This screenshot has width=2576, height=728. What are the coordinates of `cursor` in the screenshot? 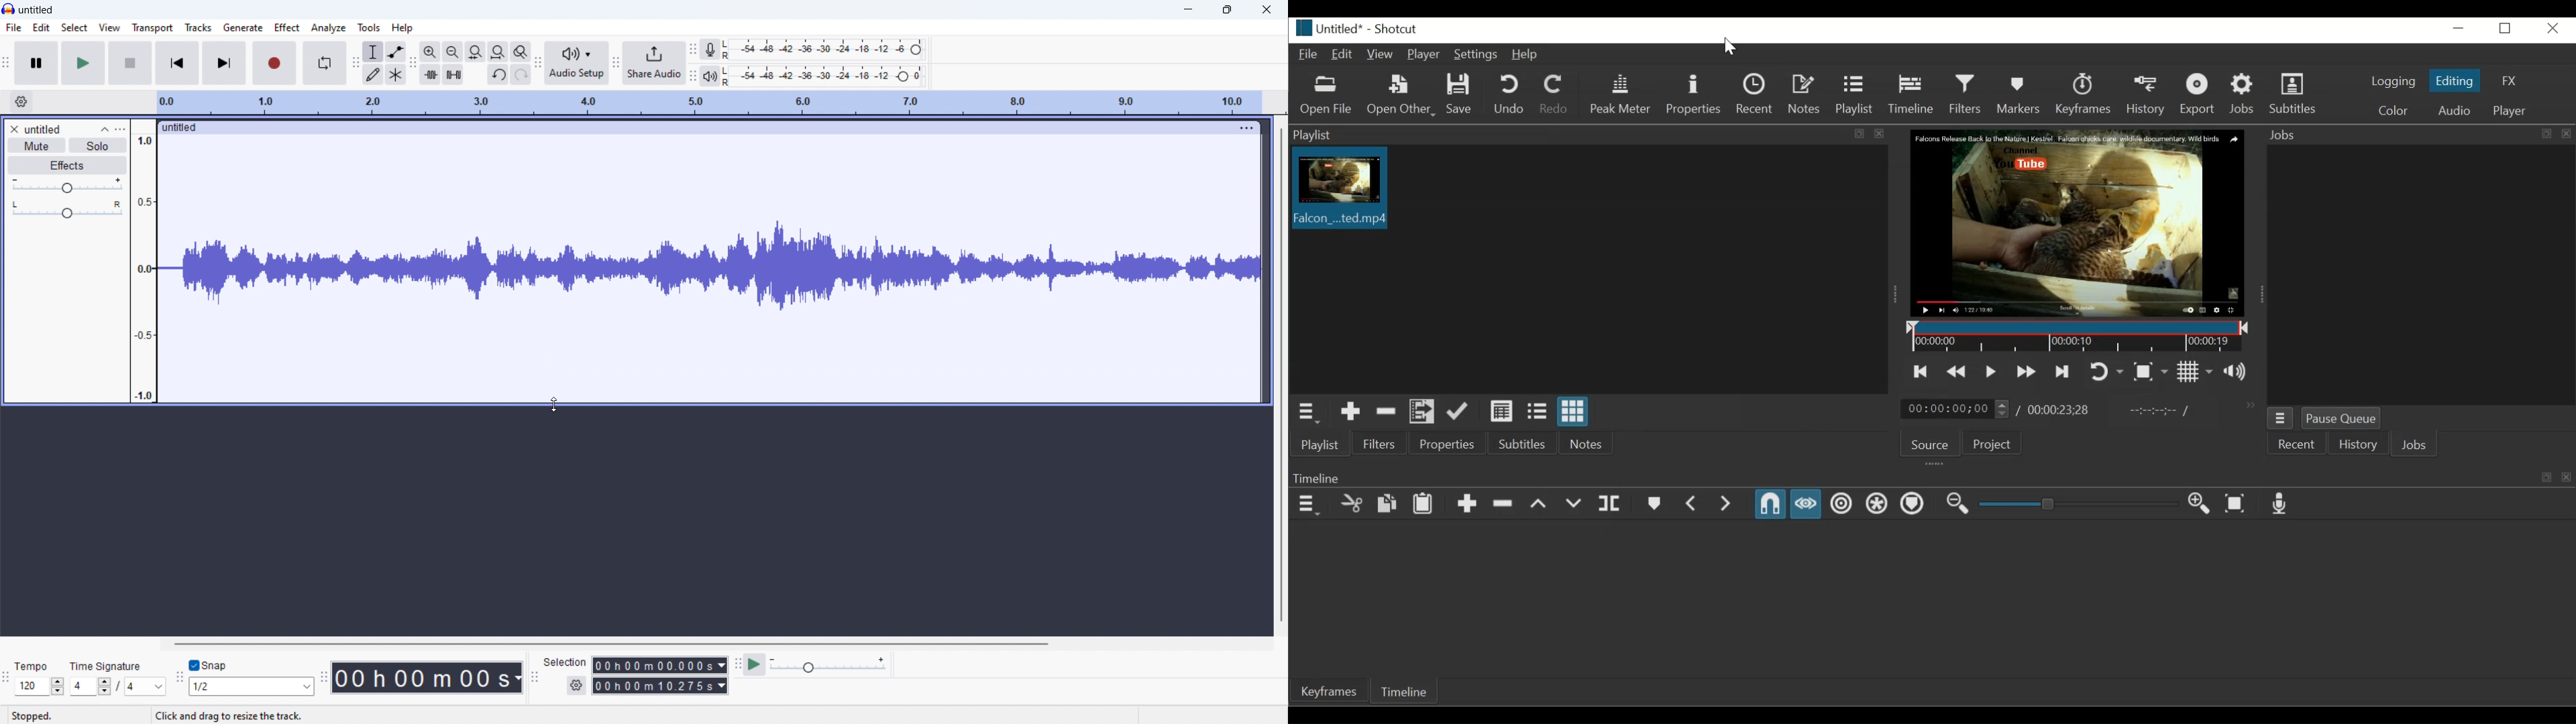 It's located at (549, 406).